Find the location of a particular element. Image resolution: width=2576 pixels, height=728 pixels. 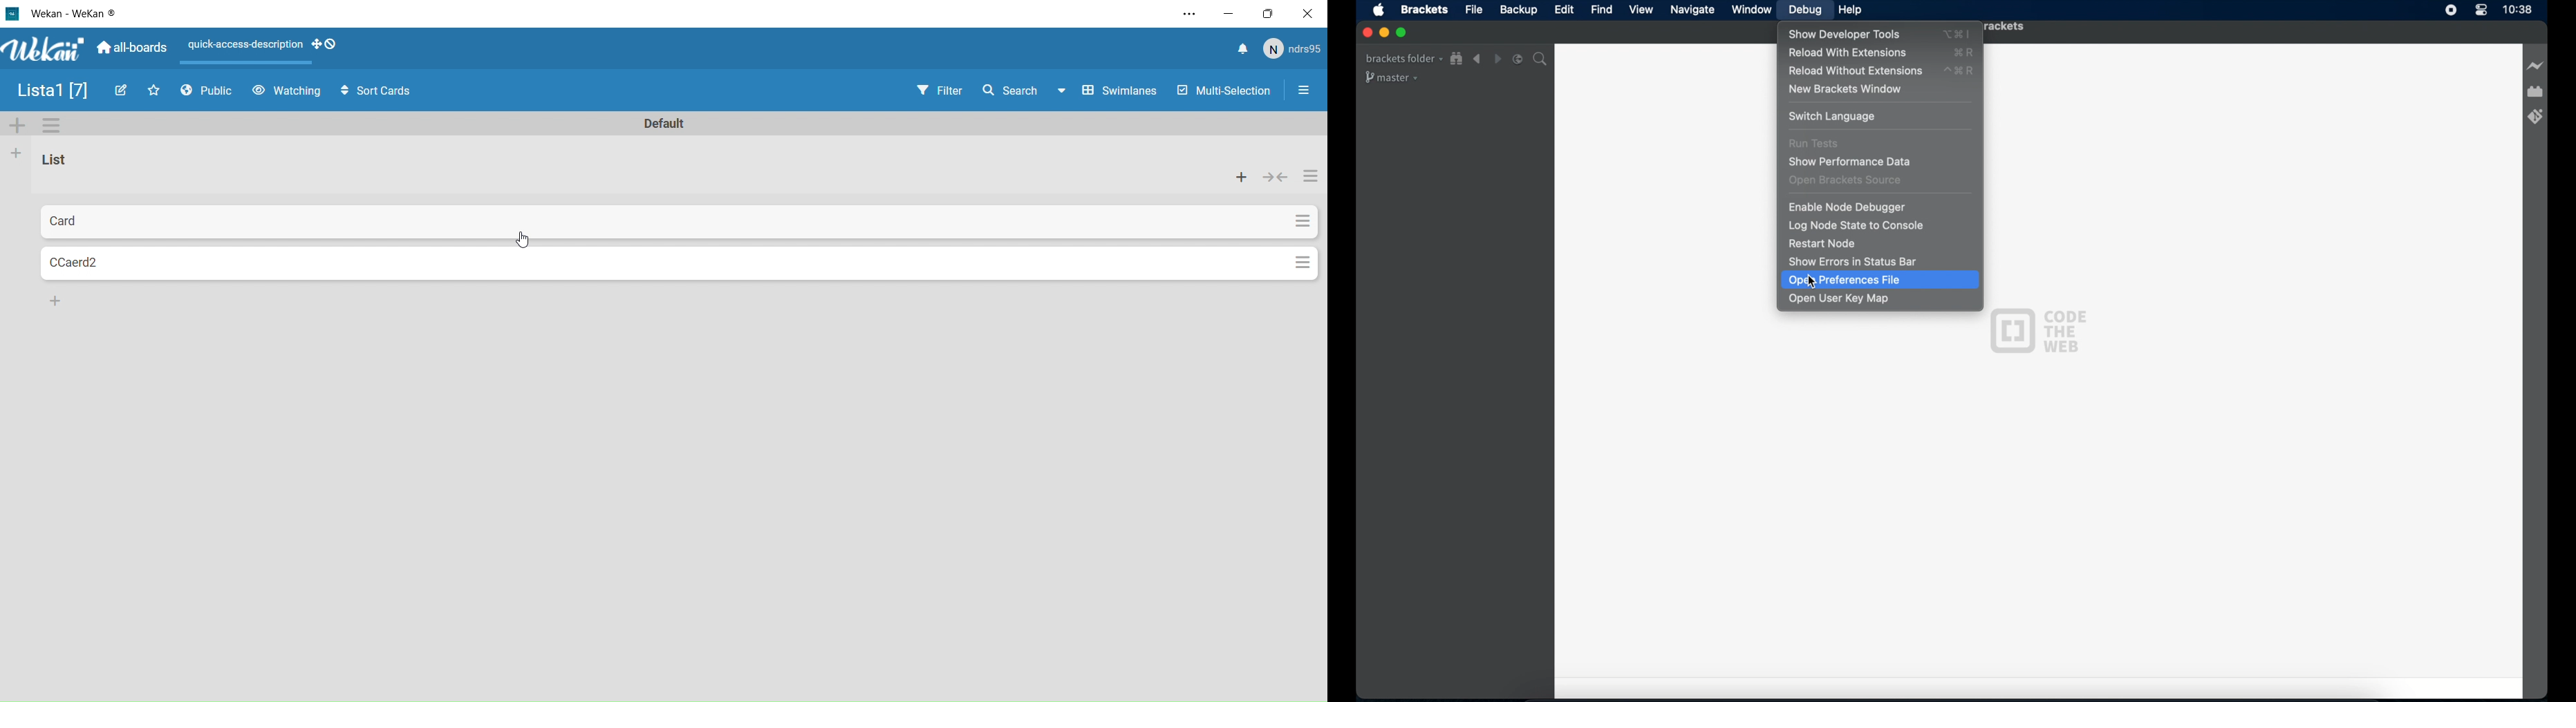

navigate forward is located at coordinates (1497, 59).